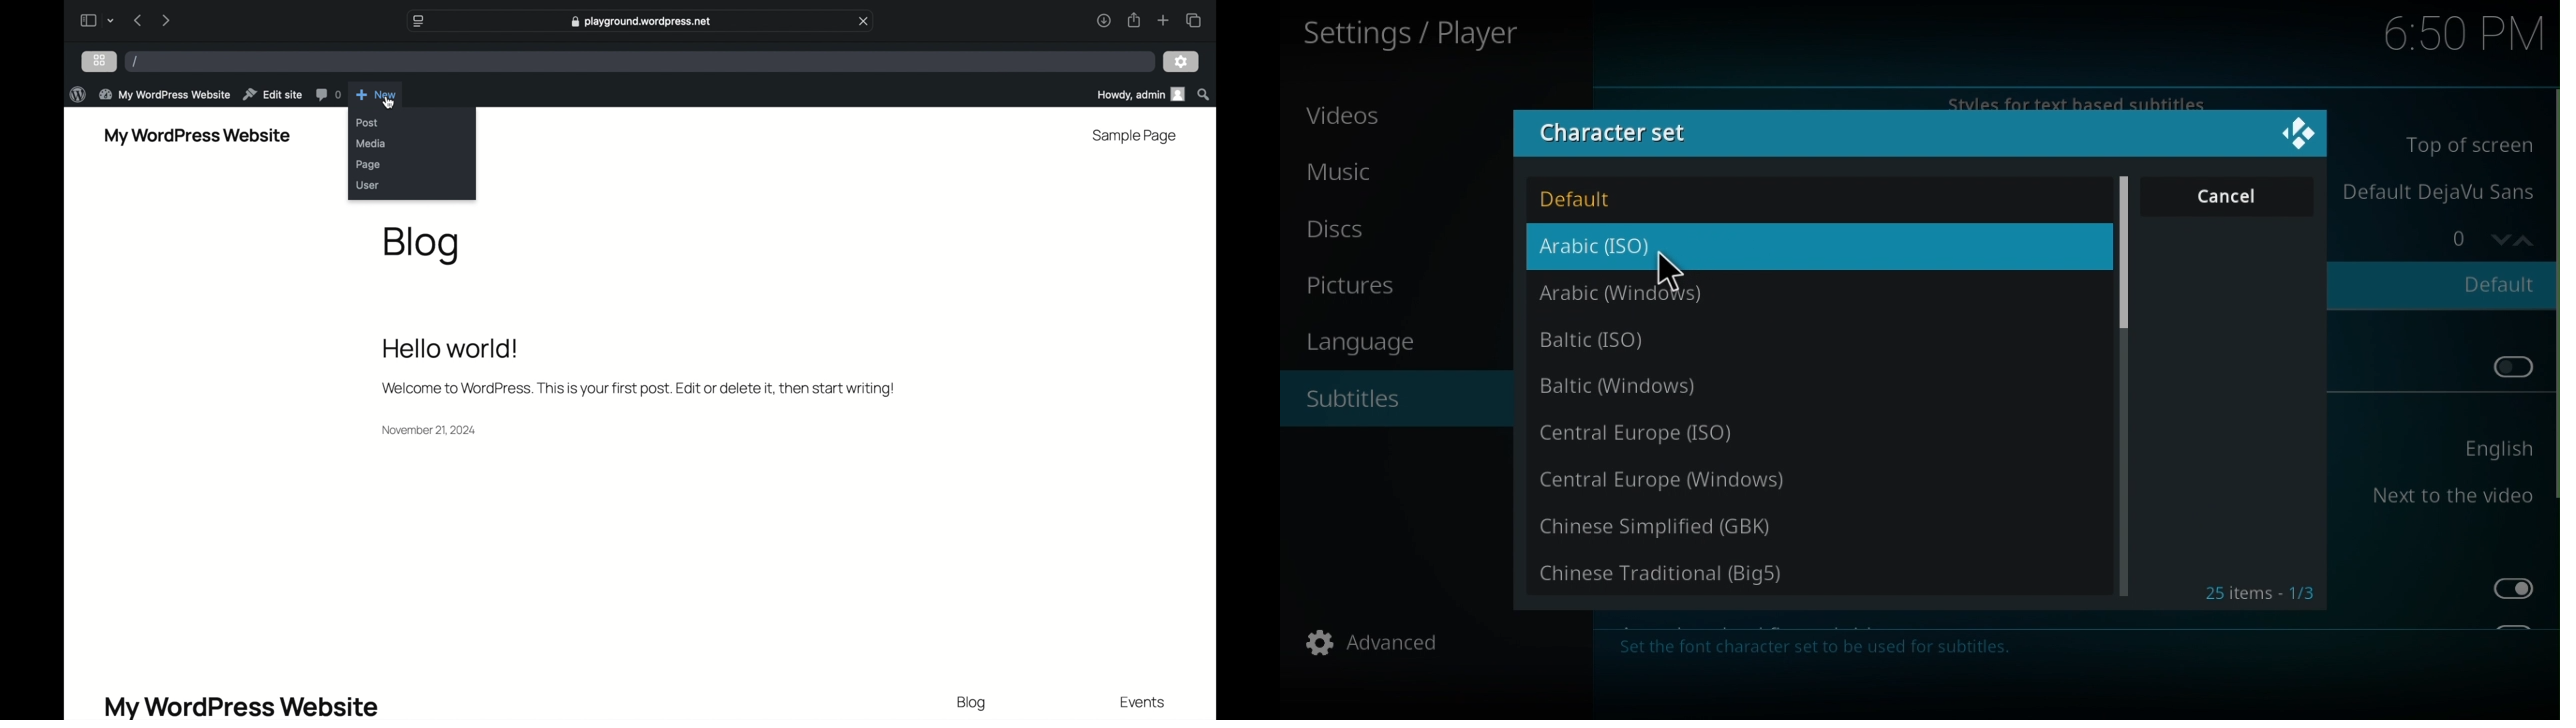 This screenshot has height=728, width=2576. Describe the element at coordinates (2230, 195) in the screenshot. I see `Cancel` at that location.